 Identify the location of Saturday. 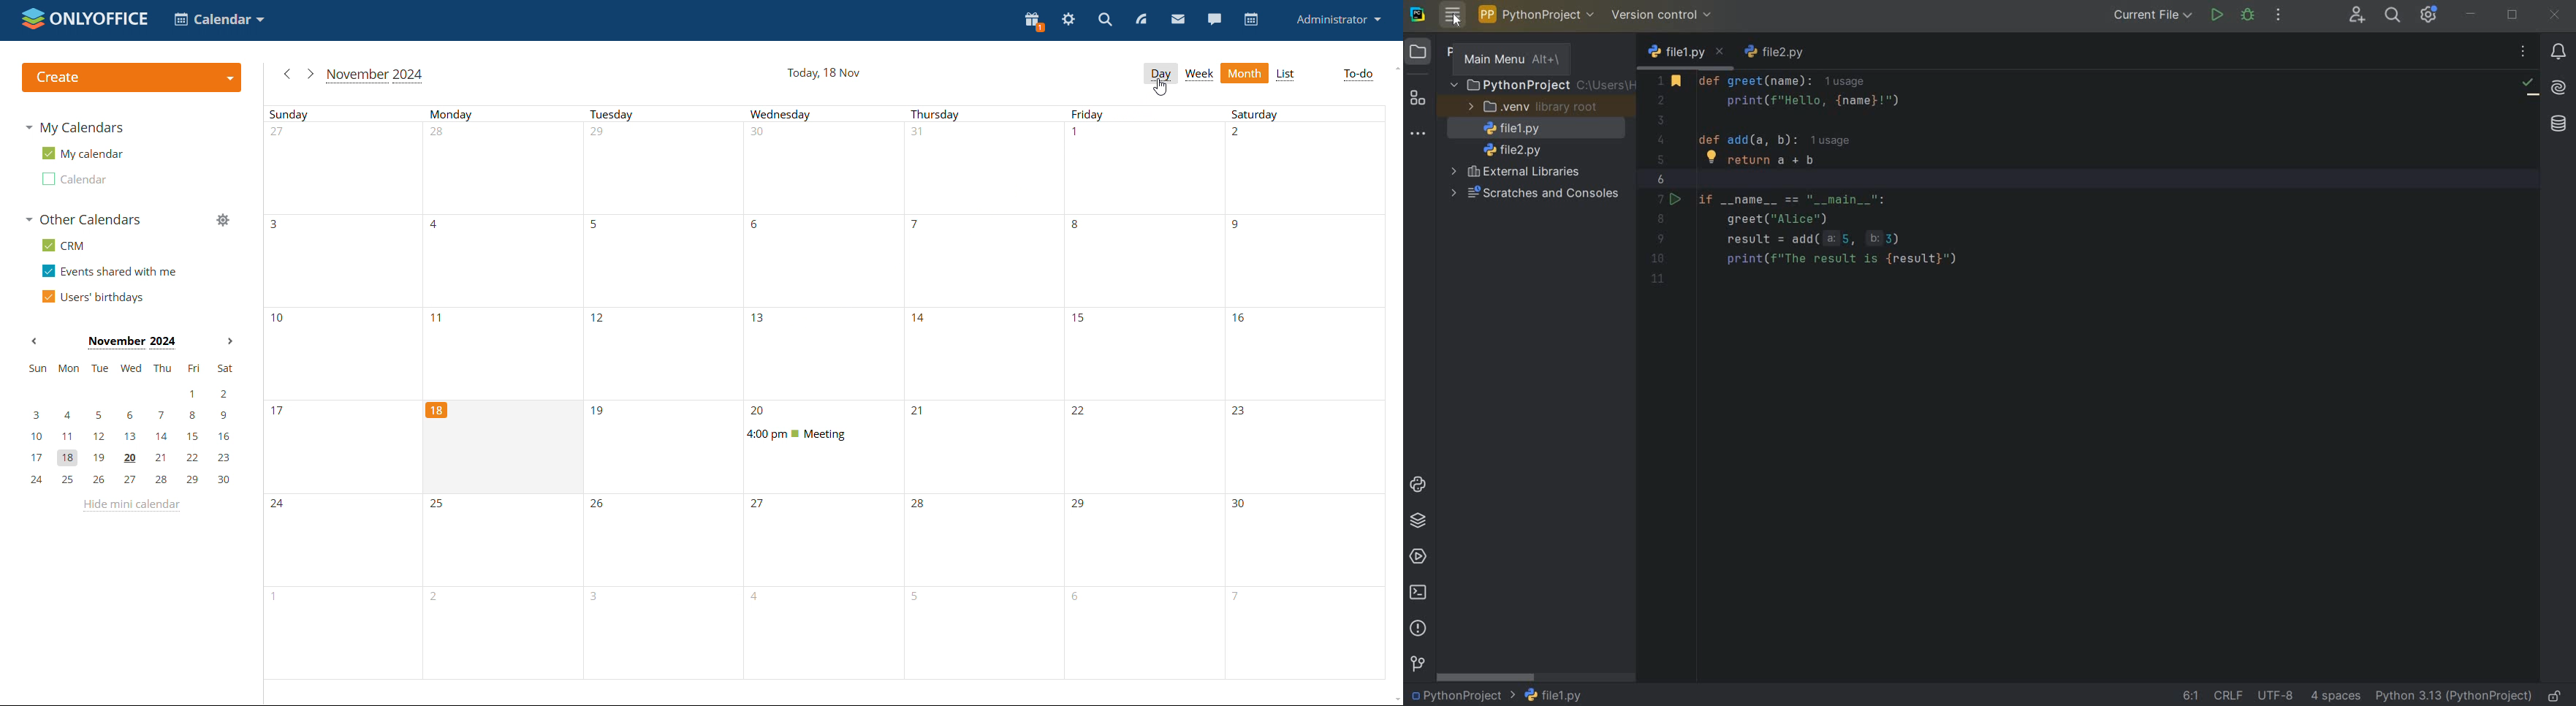
(1306, 401).